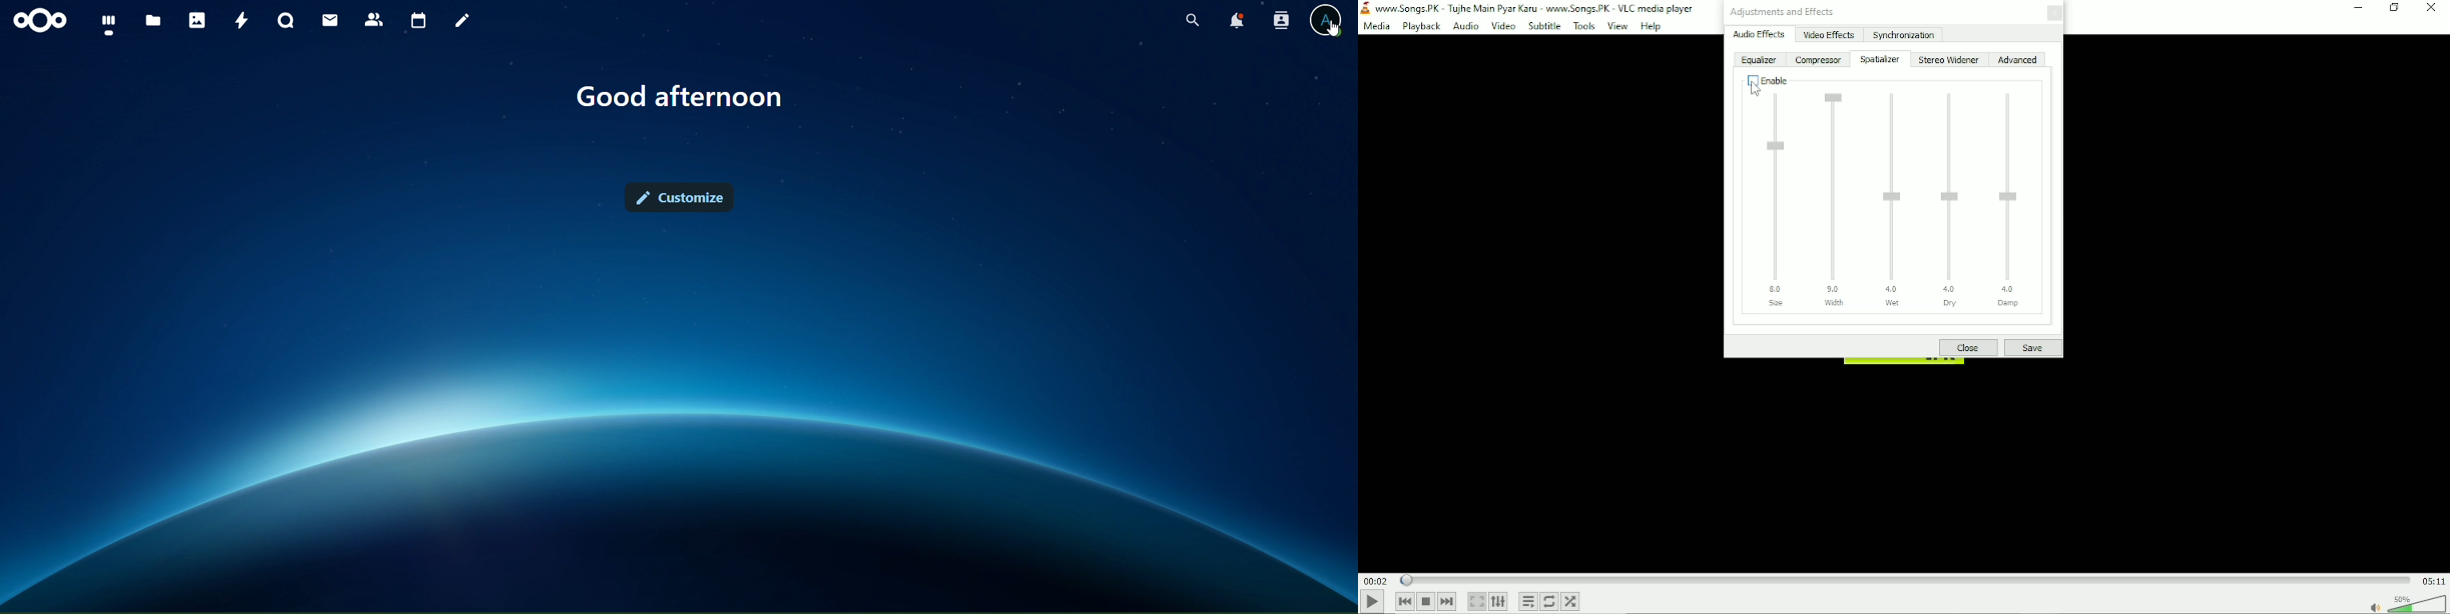 This screenshot has height=616, width=2464. Describe the element at coordinates (463, 21) in the screenshot. I see `notes` at that location.